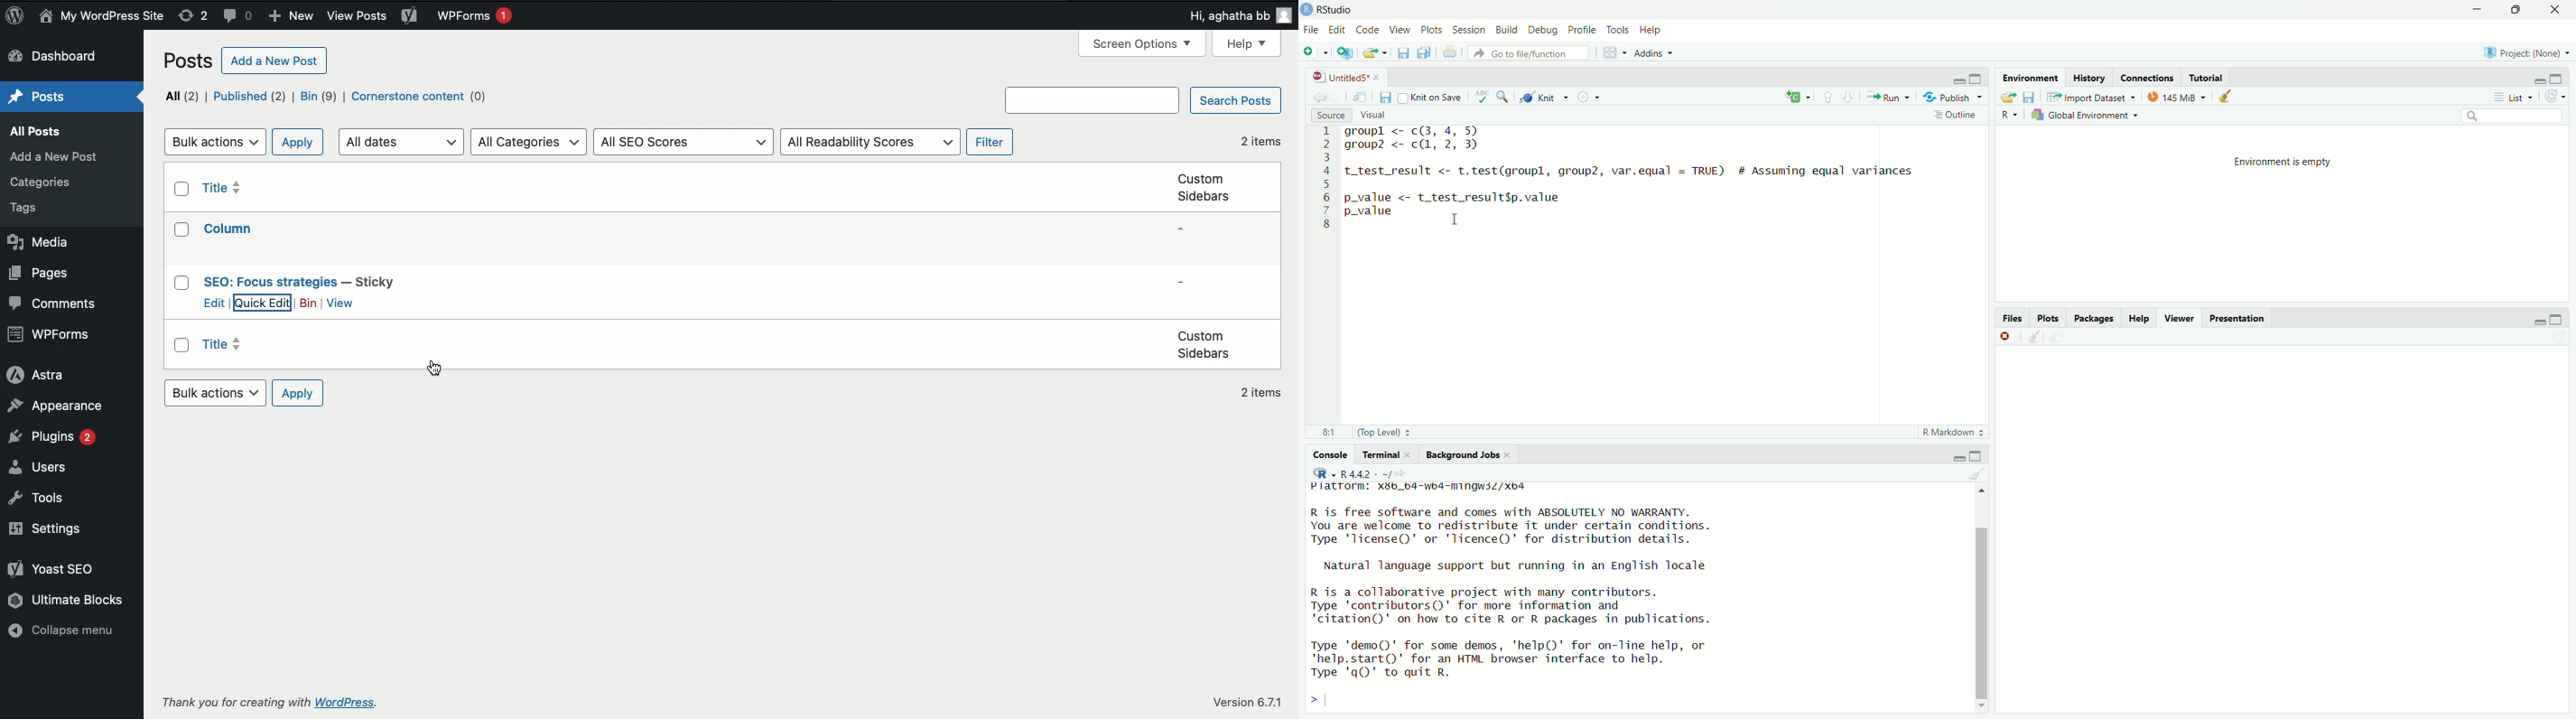 This screenshot has width=2576, height=728. I want to click on go back, so click(1324, 95).